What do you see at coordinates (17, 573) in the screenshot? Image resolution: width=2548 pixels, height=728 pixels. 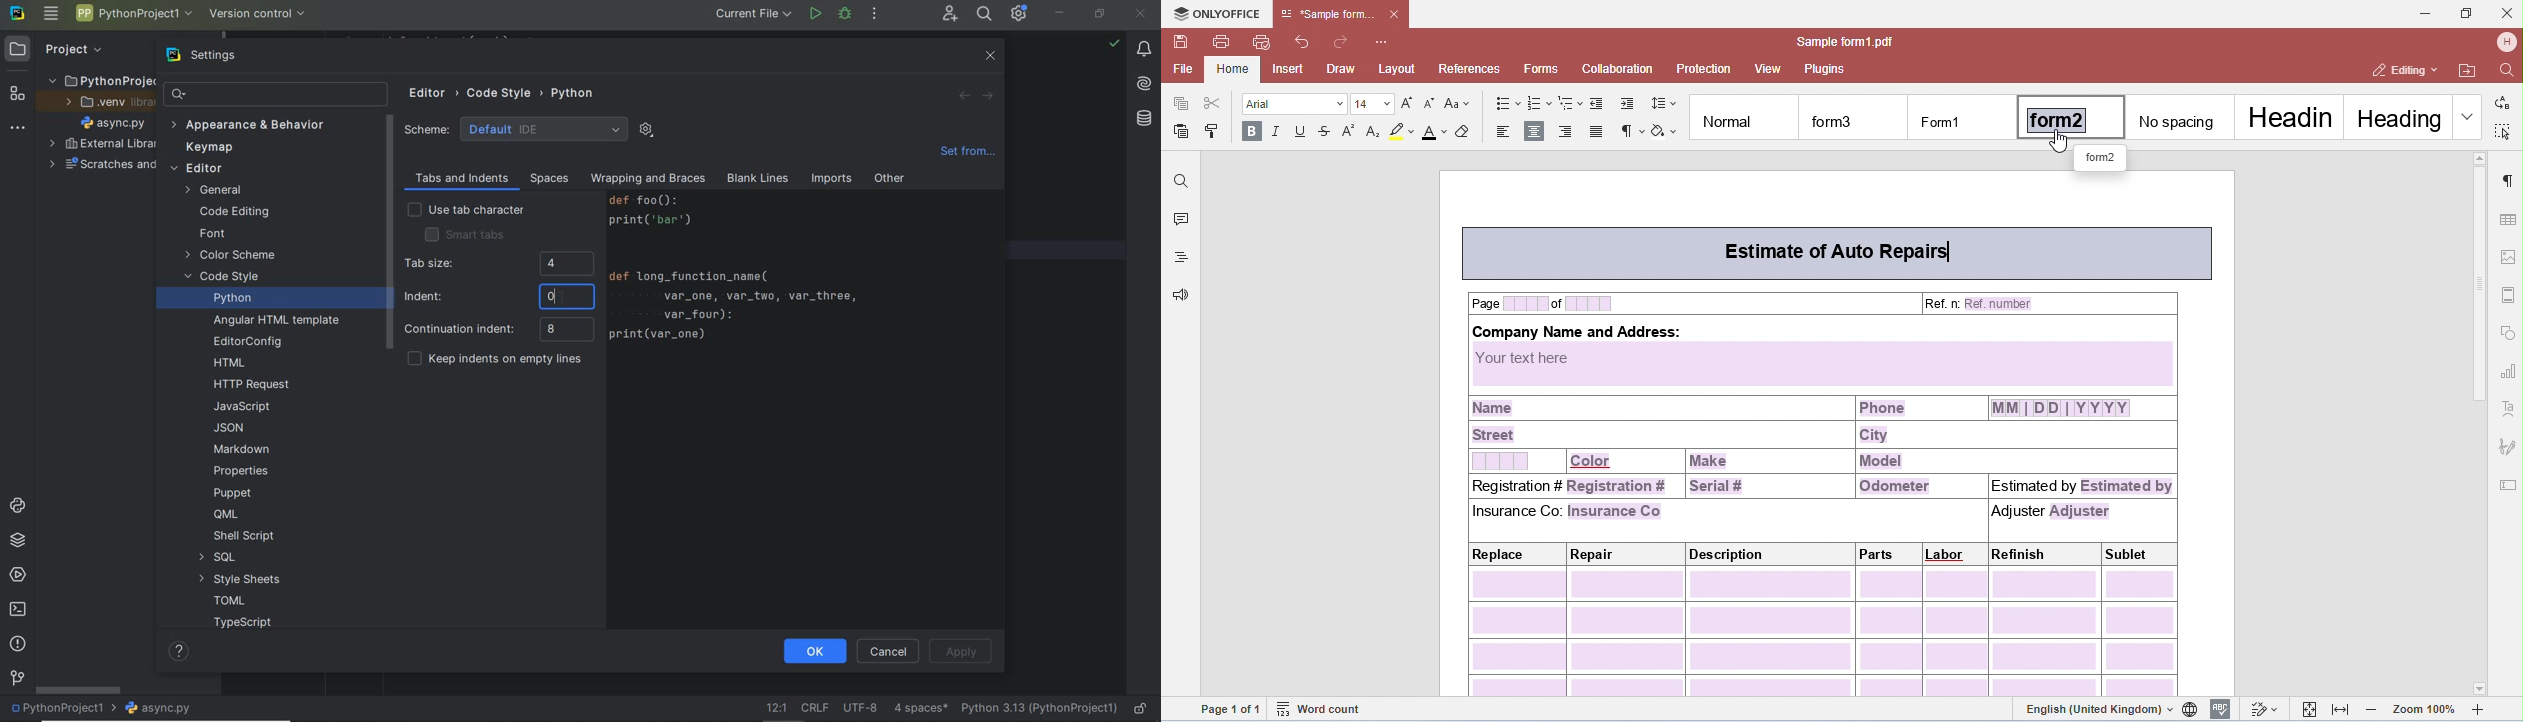 I see `services` at bounding box center [17, 573].